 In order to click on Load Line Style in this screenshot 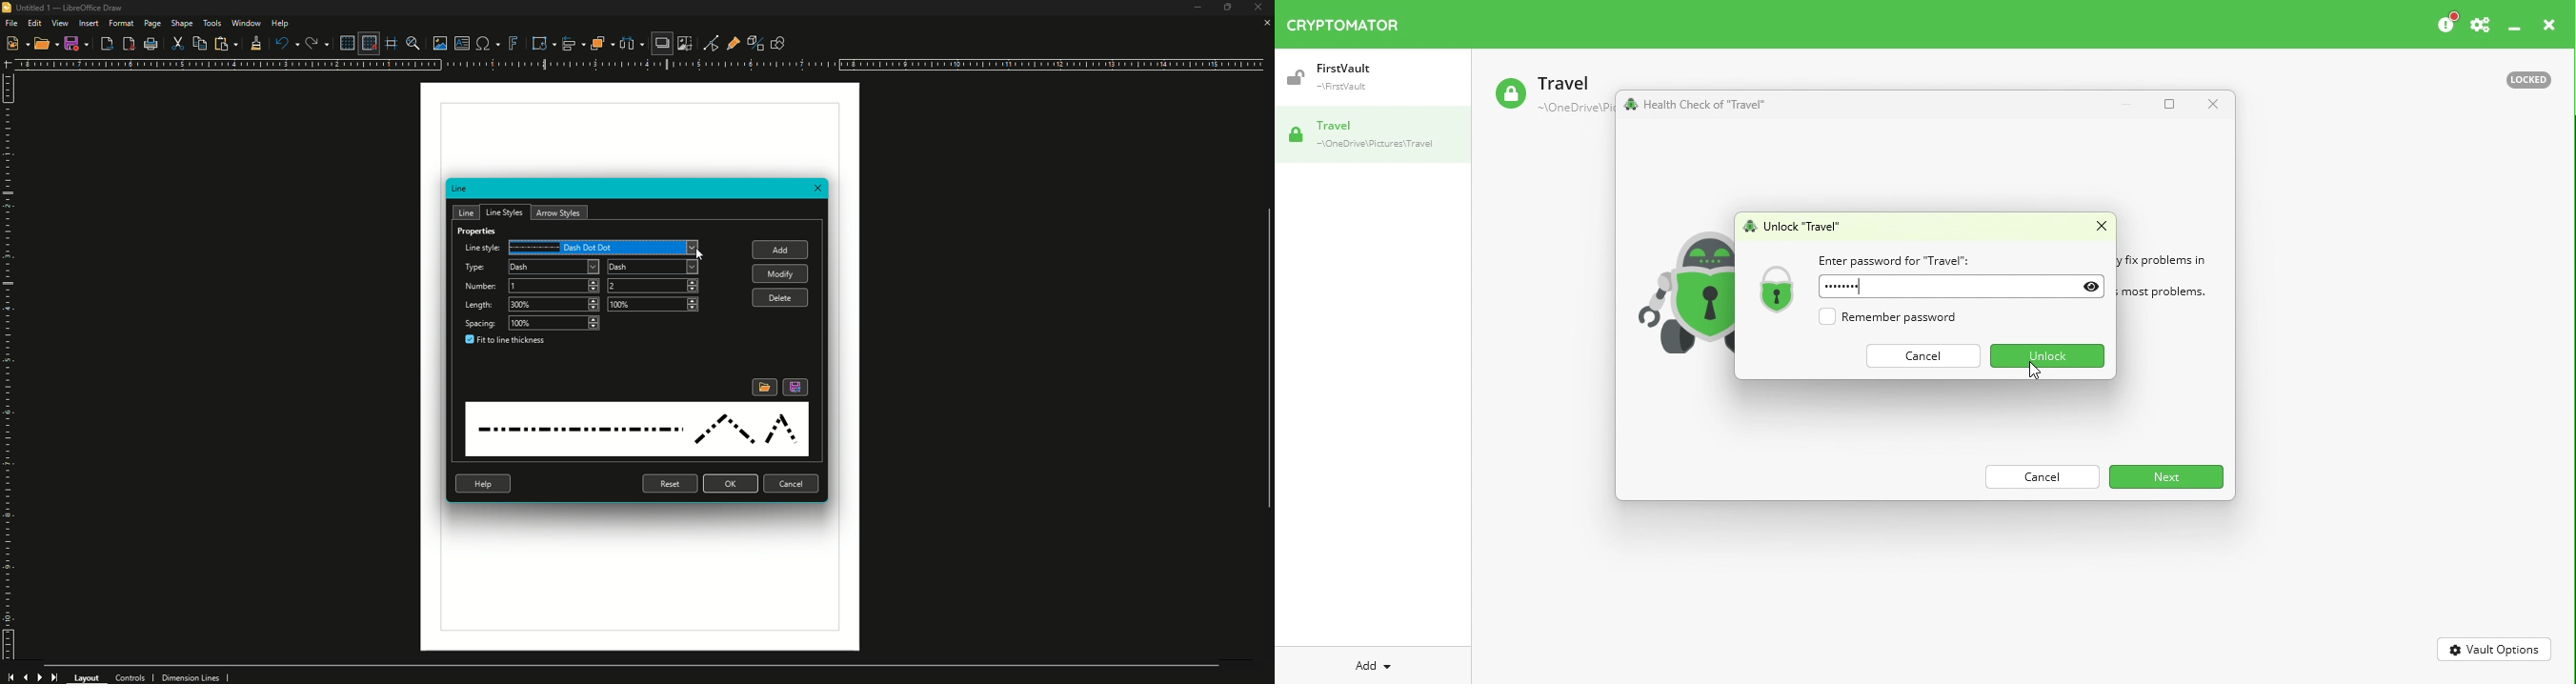, I will do `click(764, 386)`.